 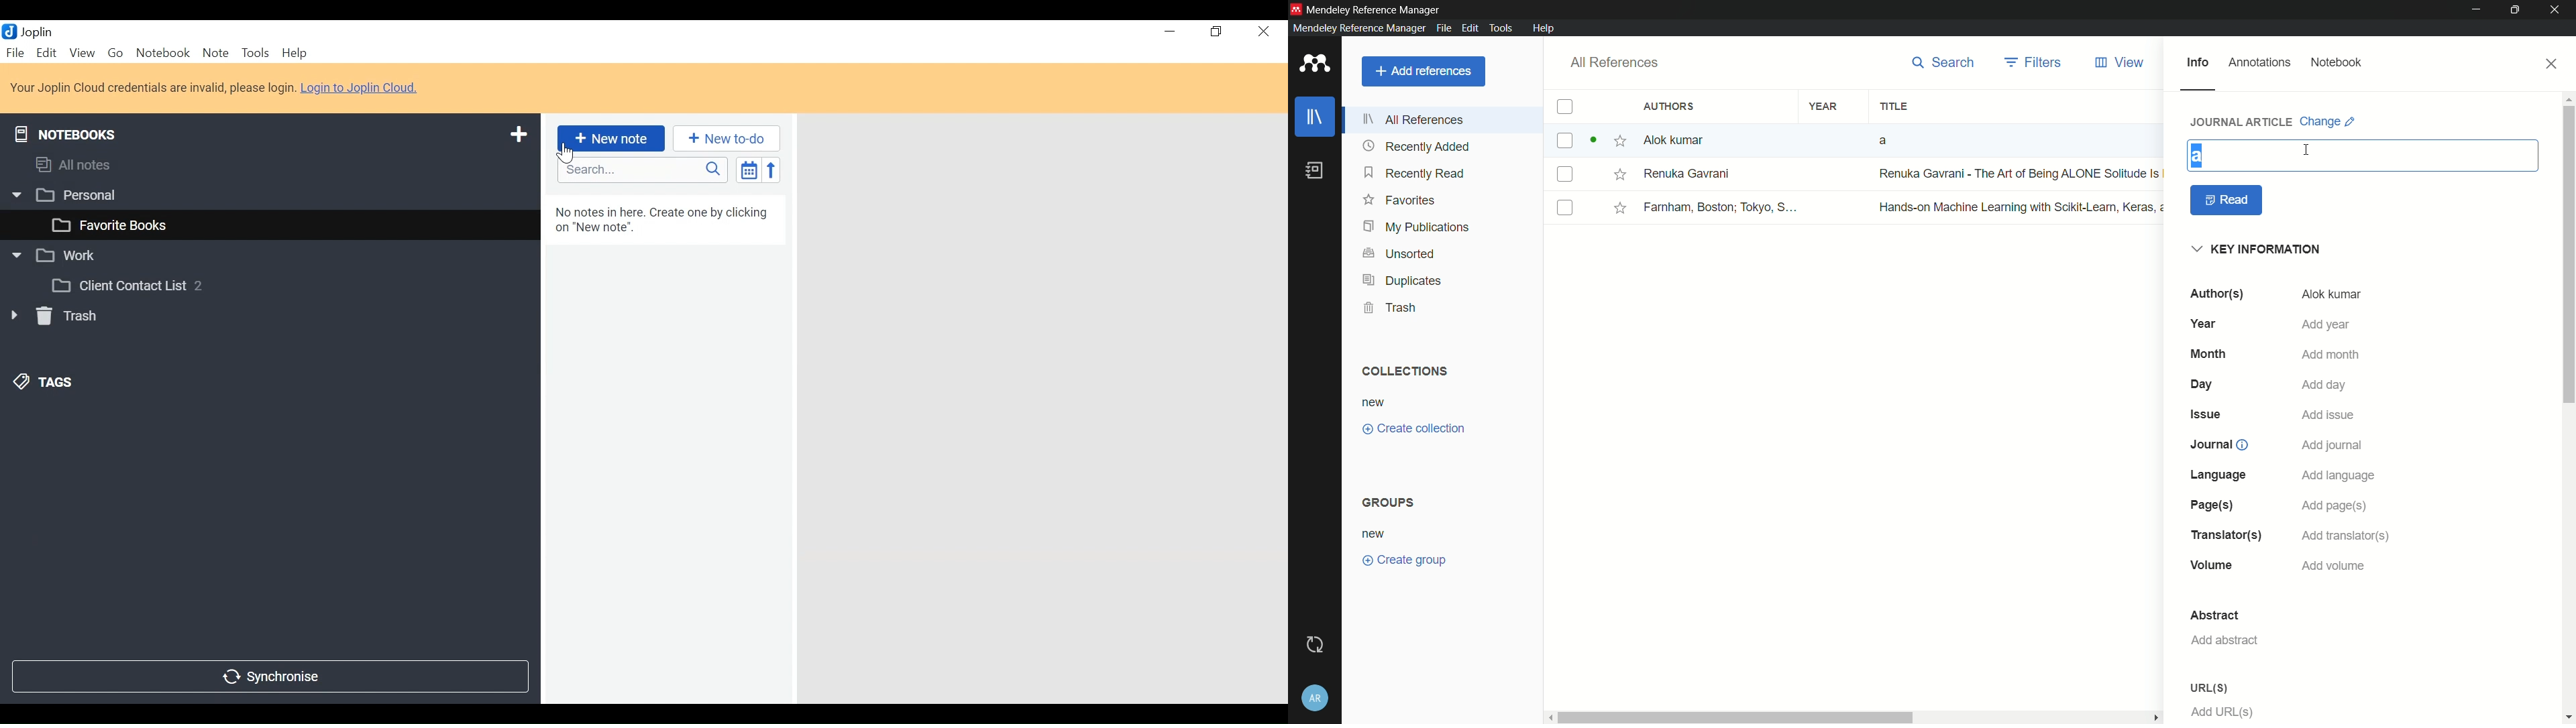 What do you see at coordinates (53, 252) in the screenshot?
I see ` Work` at bounding box center [53, 252].